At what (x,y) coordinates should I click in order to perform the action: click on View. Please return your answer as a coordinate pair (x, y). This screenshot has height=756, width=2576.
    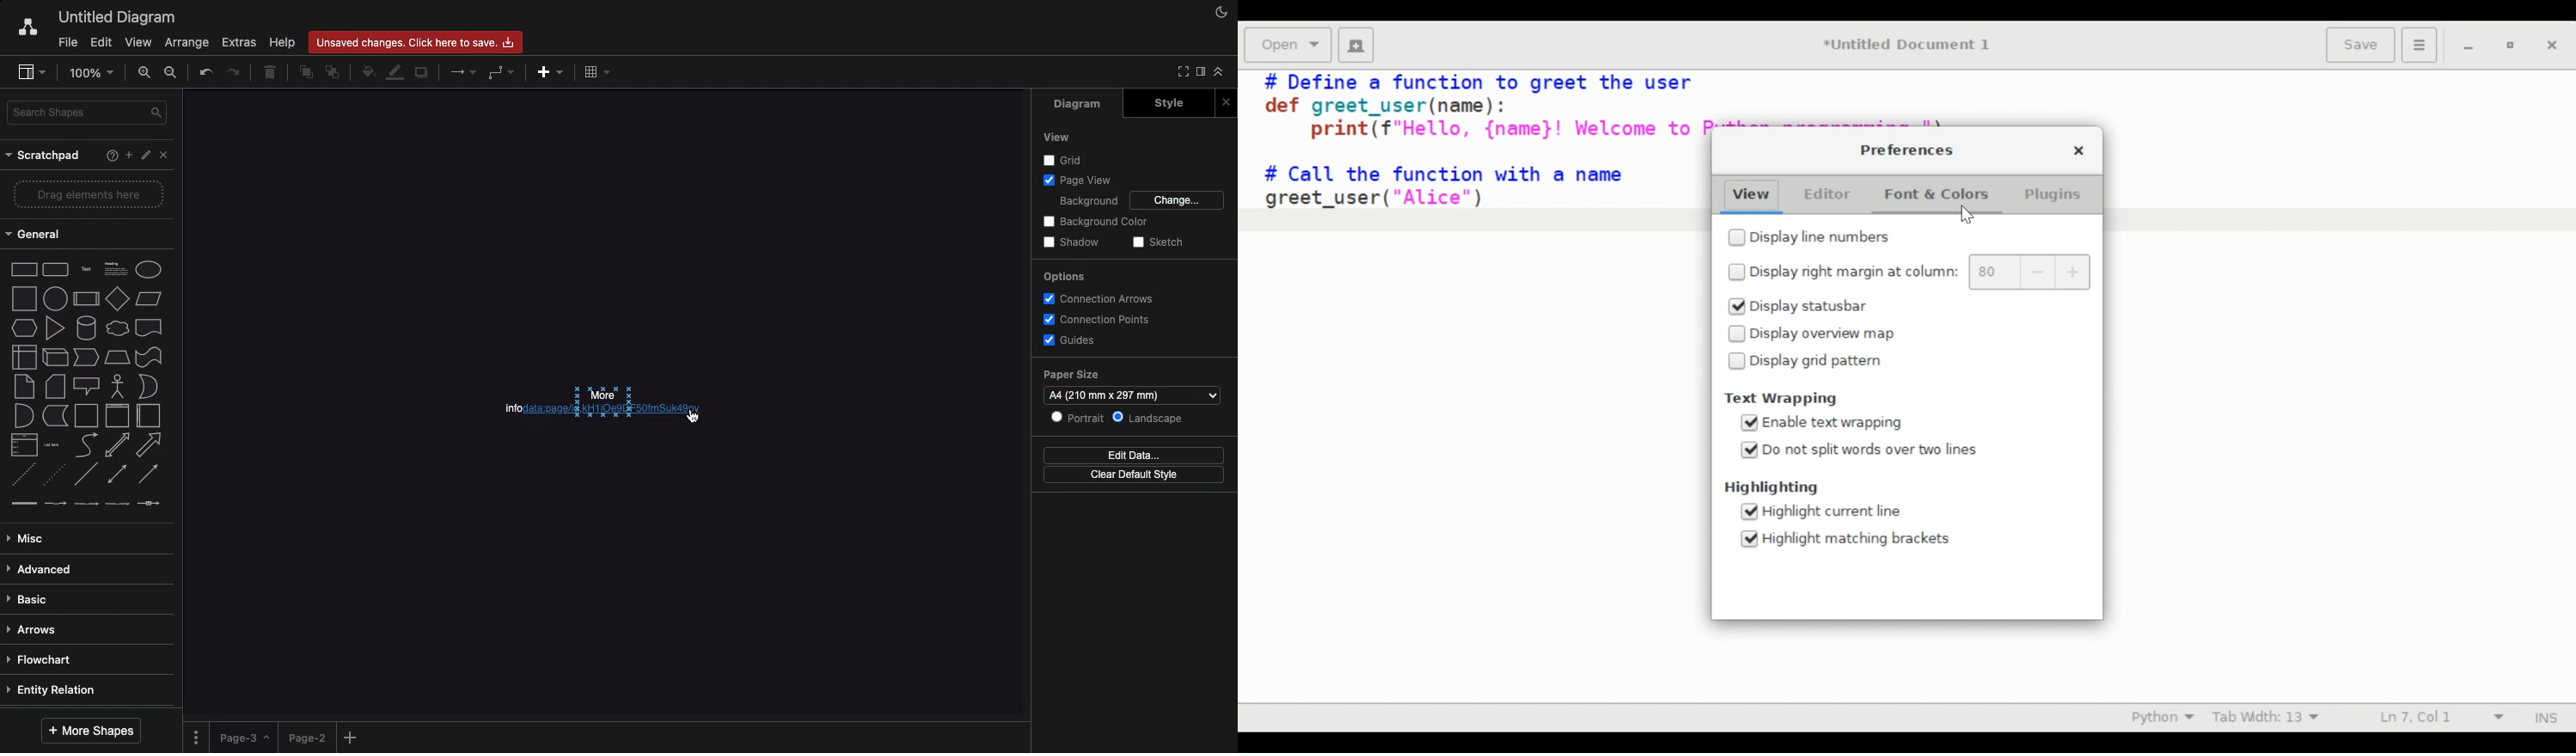
    Looking at the image, I should click on (1059, 137).